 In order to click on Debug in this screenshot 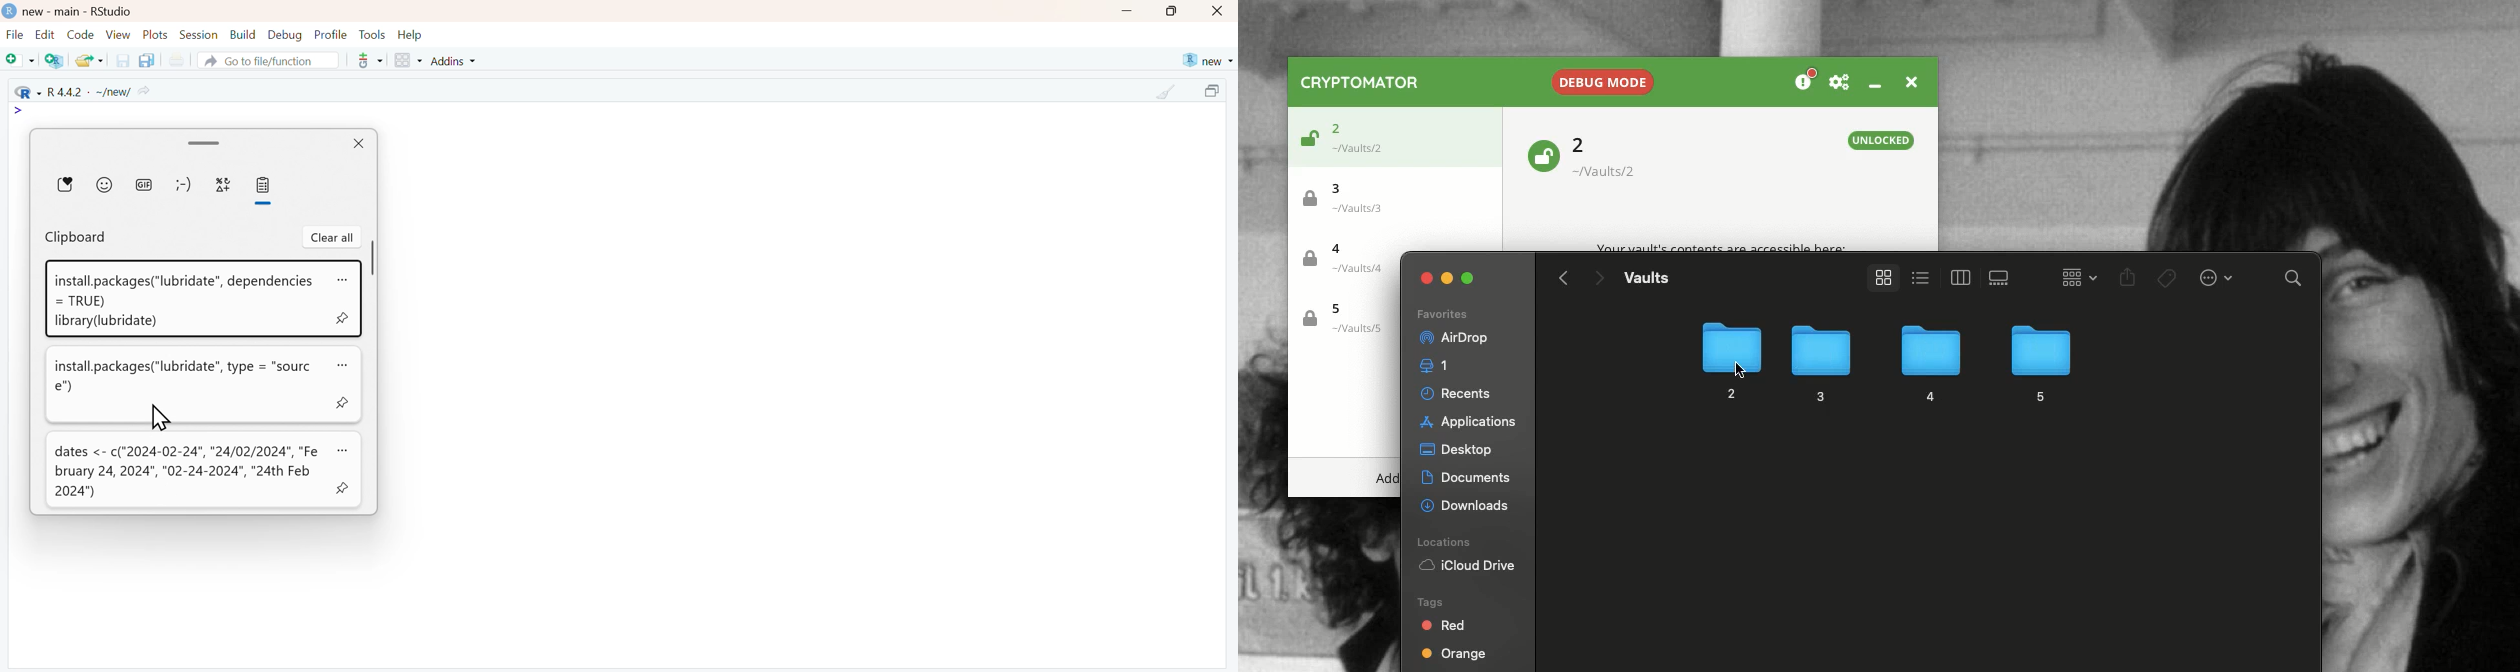, I will do `click(284, 34)`.